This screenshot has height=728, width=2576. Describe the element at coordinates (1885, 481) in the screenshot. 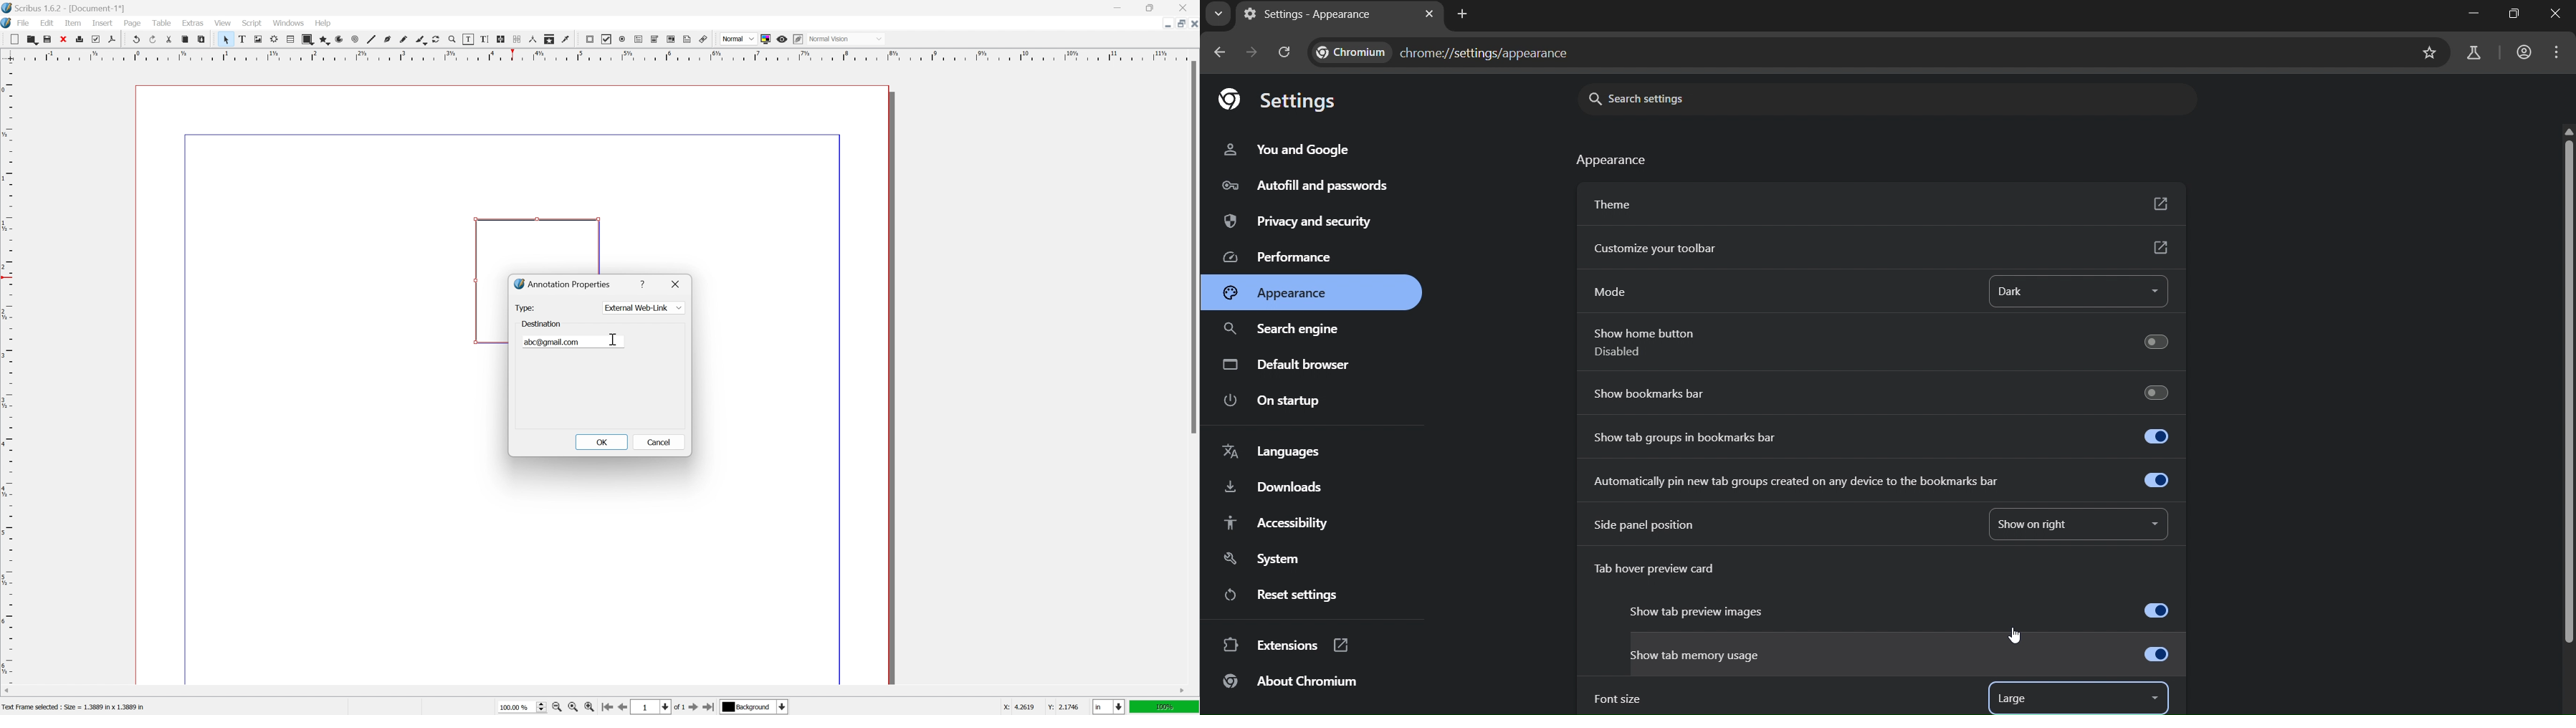

I see `automatically pin new tab created on any device to the bookmarks bar` at that location.